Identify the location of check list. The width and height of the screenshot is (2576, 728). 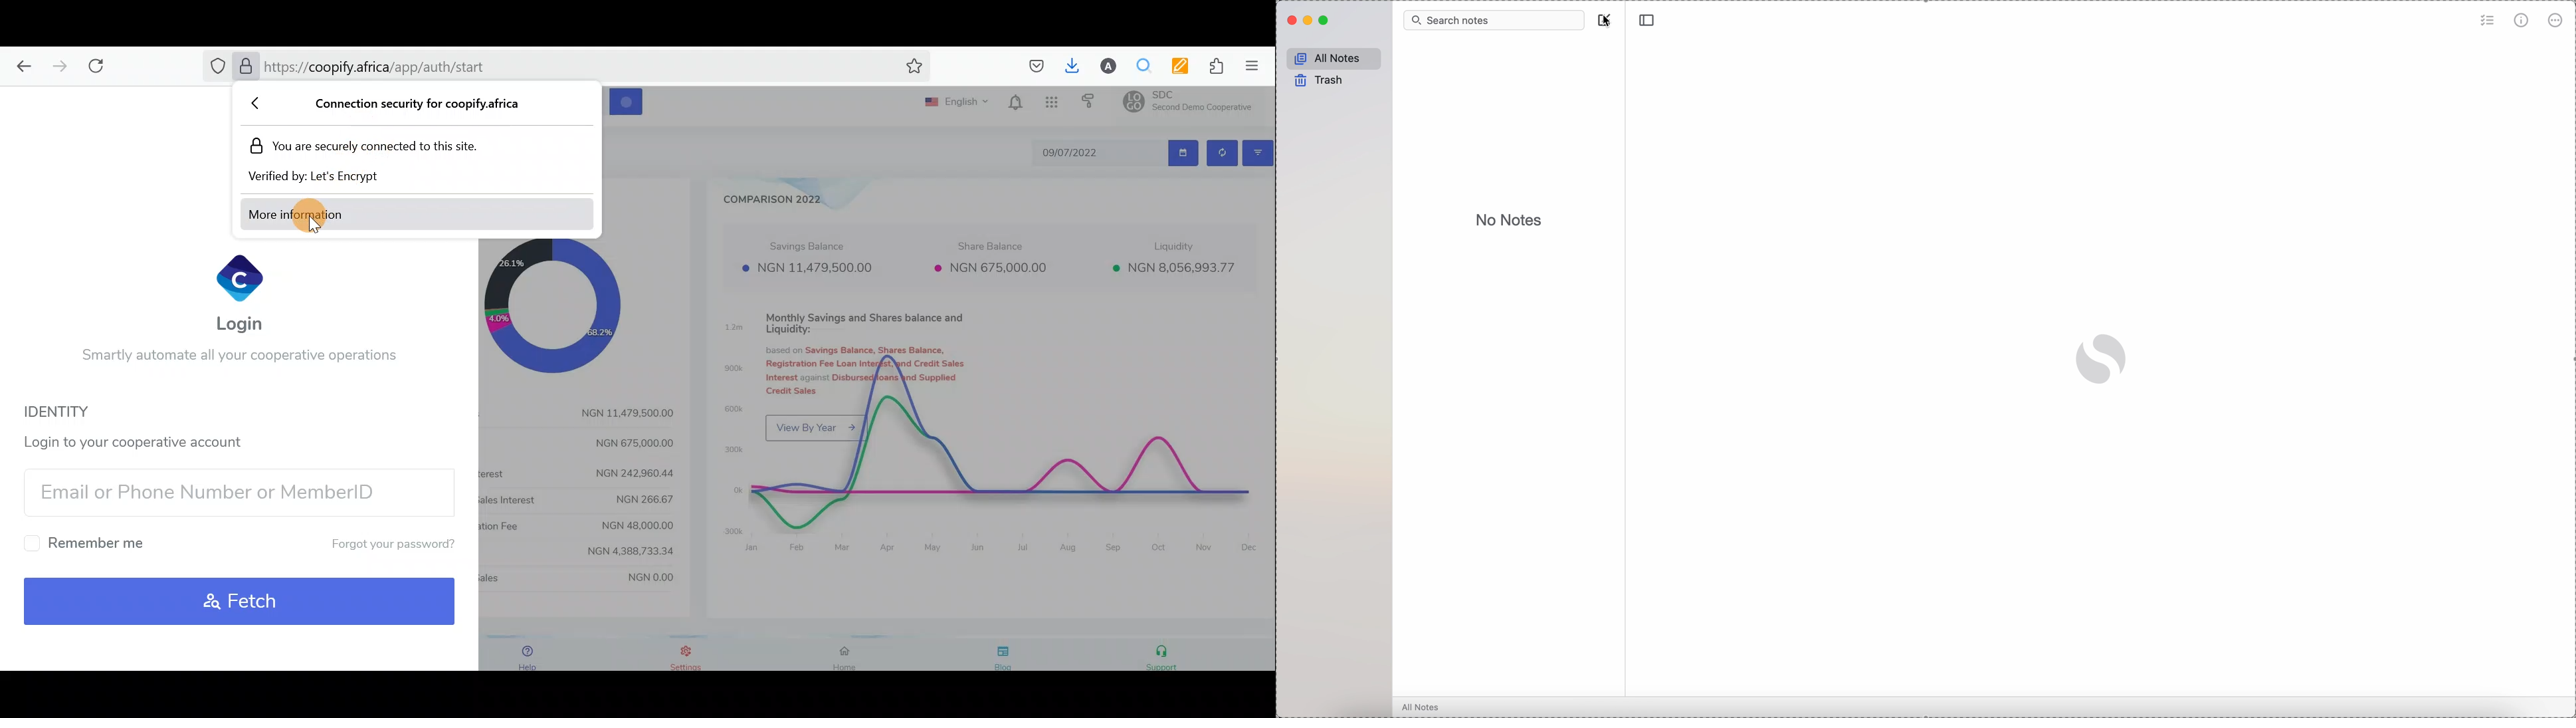
(2488, 19).